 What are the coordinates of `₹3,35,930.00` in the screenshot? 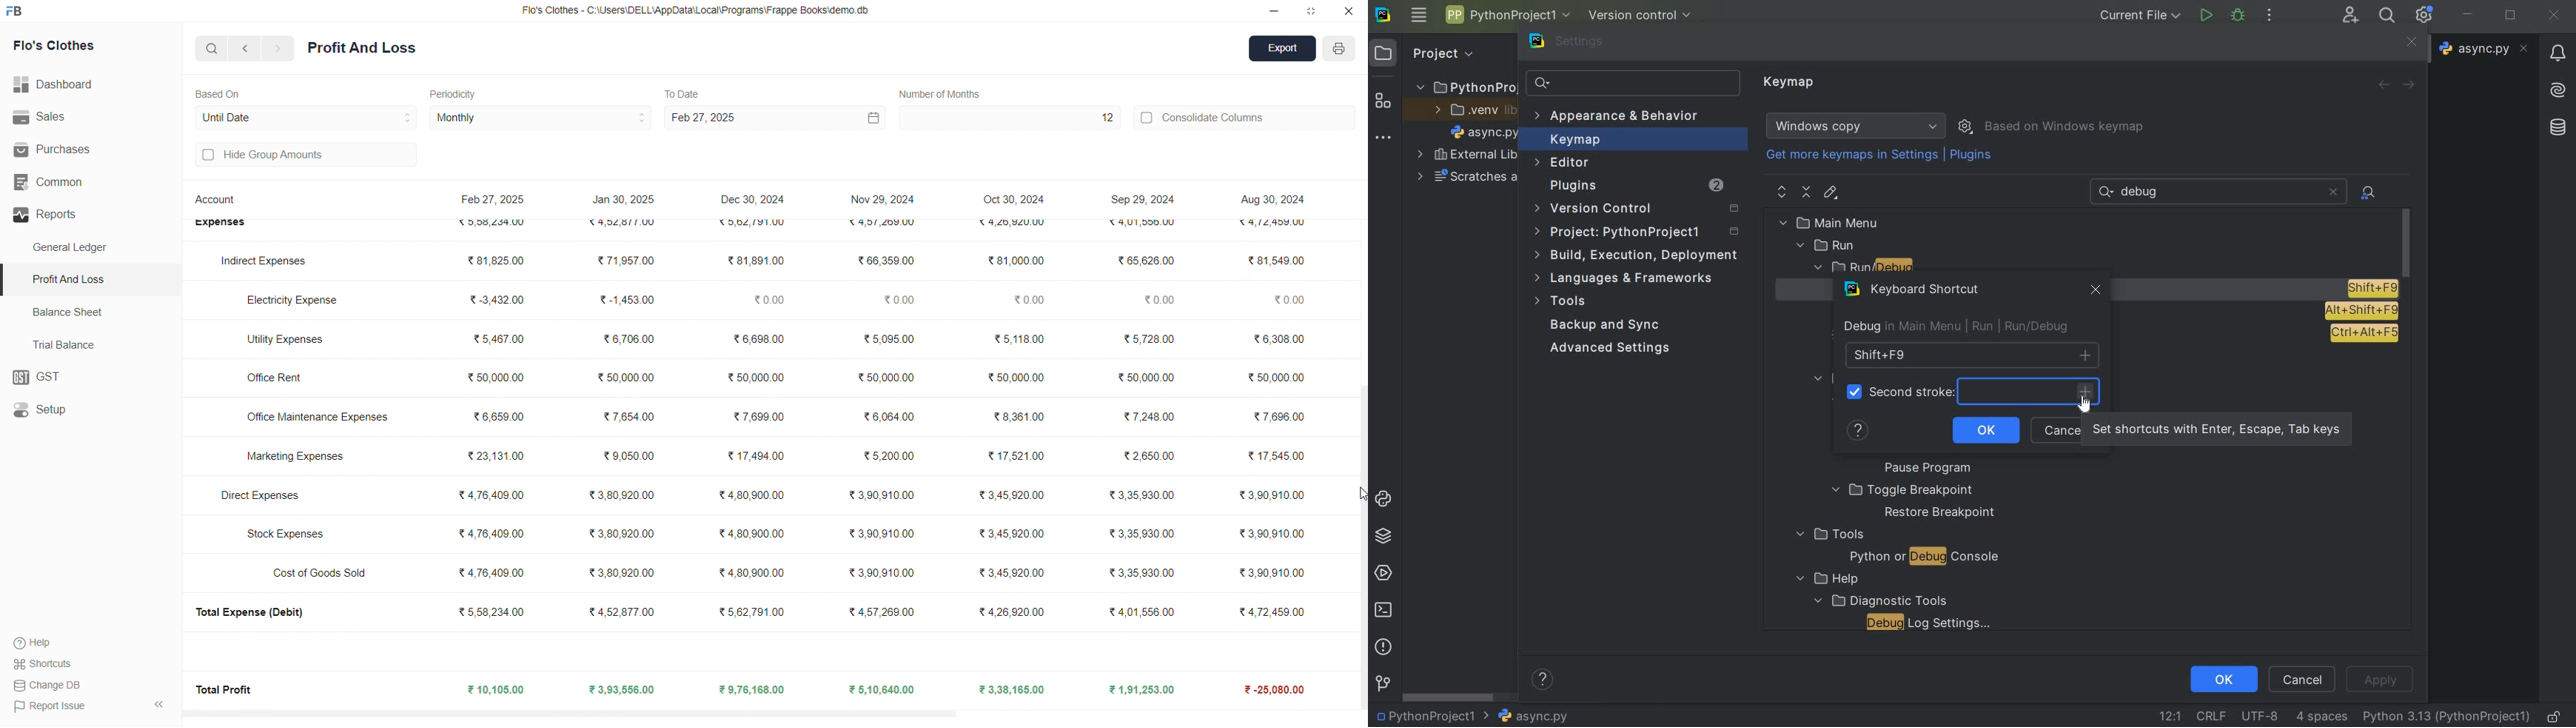 It's located at (1136, 495).